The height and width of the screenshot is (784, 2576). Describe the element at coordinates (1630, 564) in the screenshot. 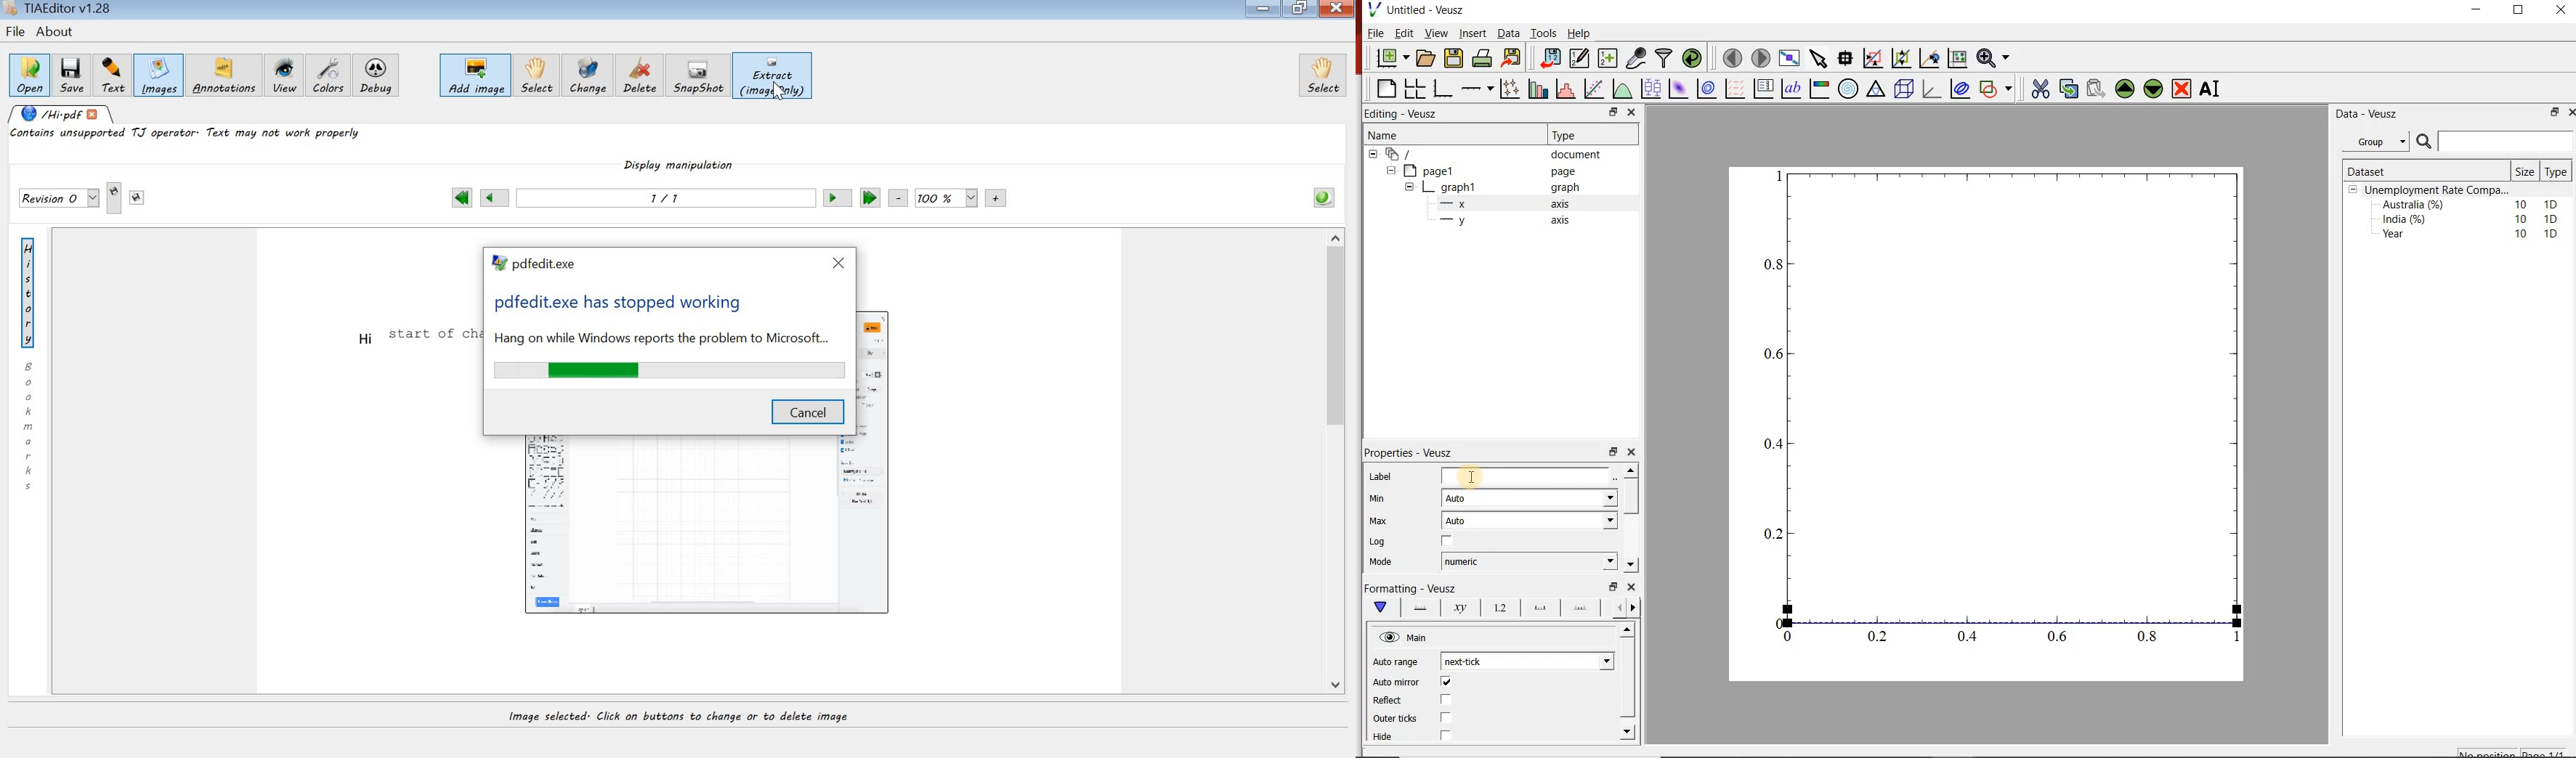

I see `move down` at that location.